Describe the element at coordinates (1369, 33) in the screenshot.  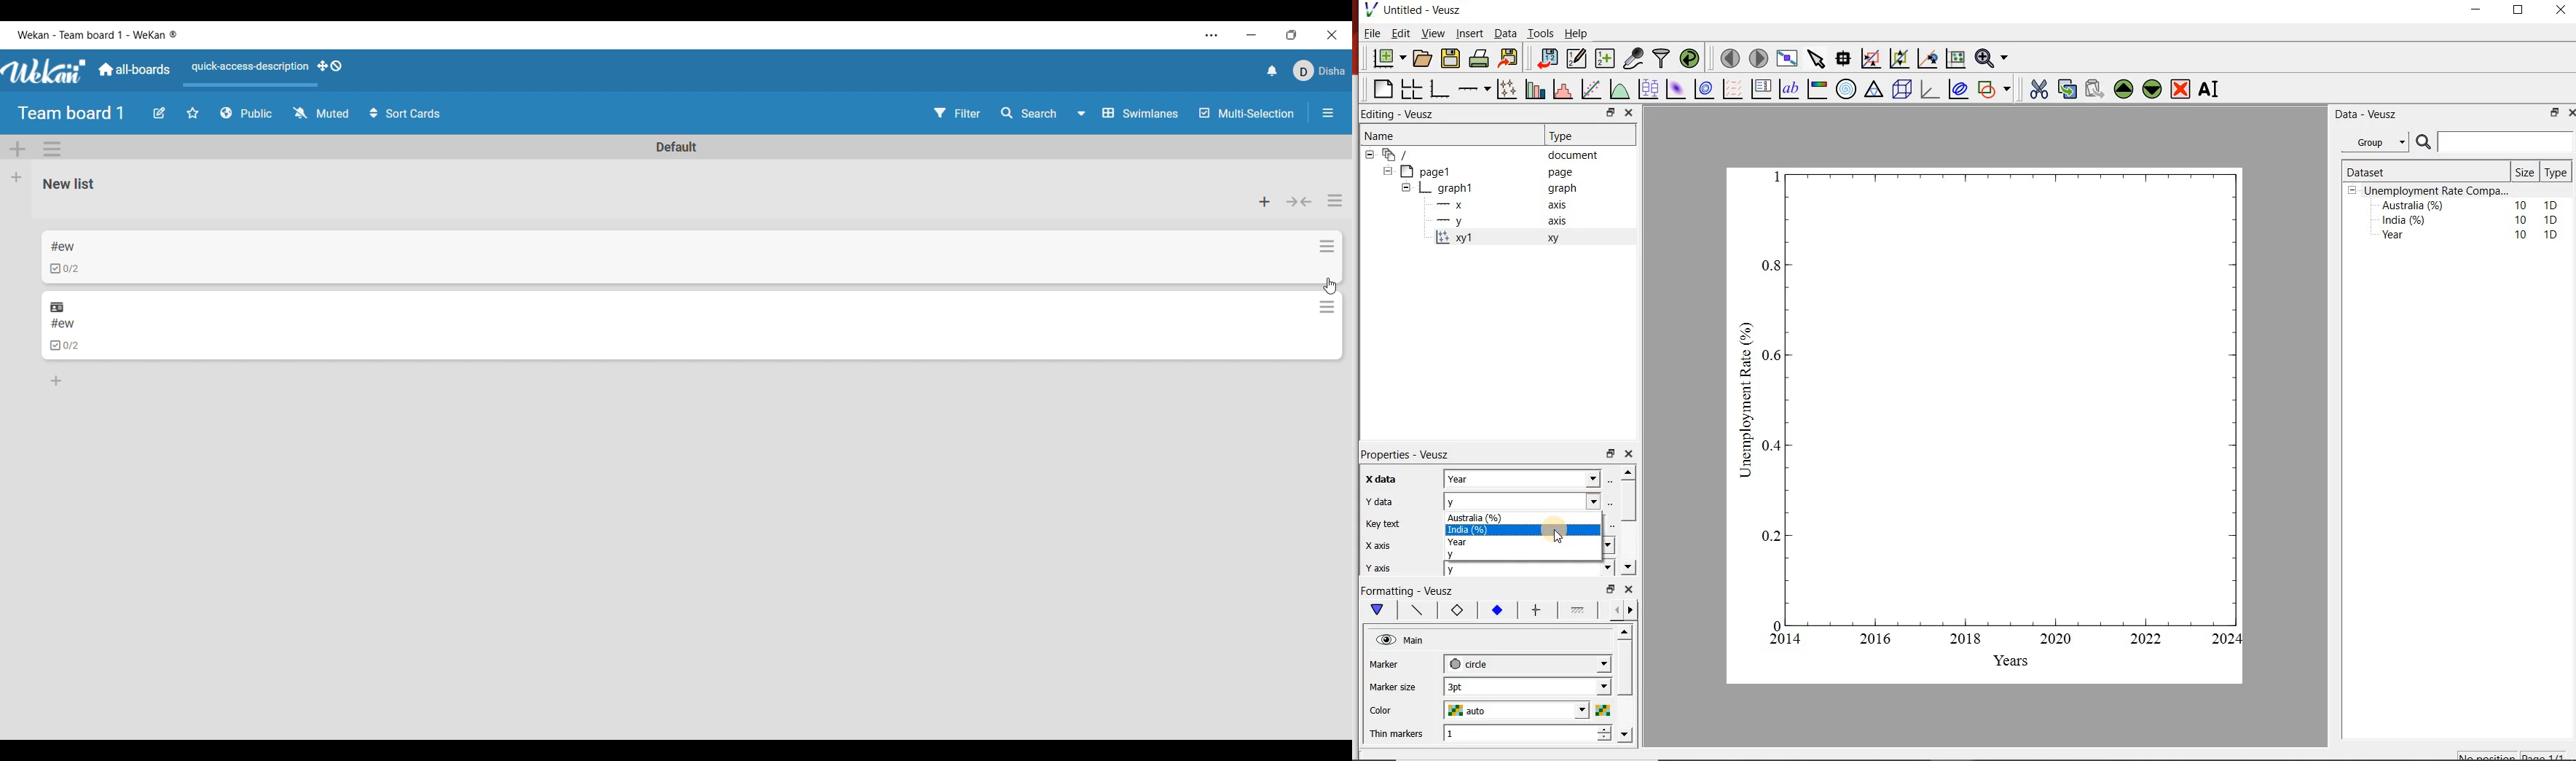
I see `| File` at that location.